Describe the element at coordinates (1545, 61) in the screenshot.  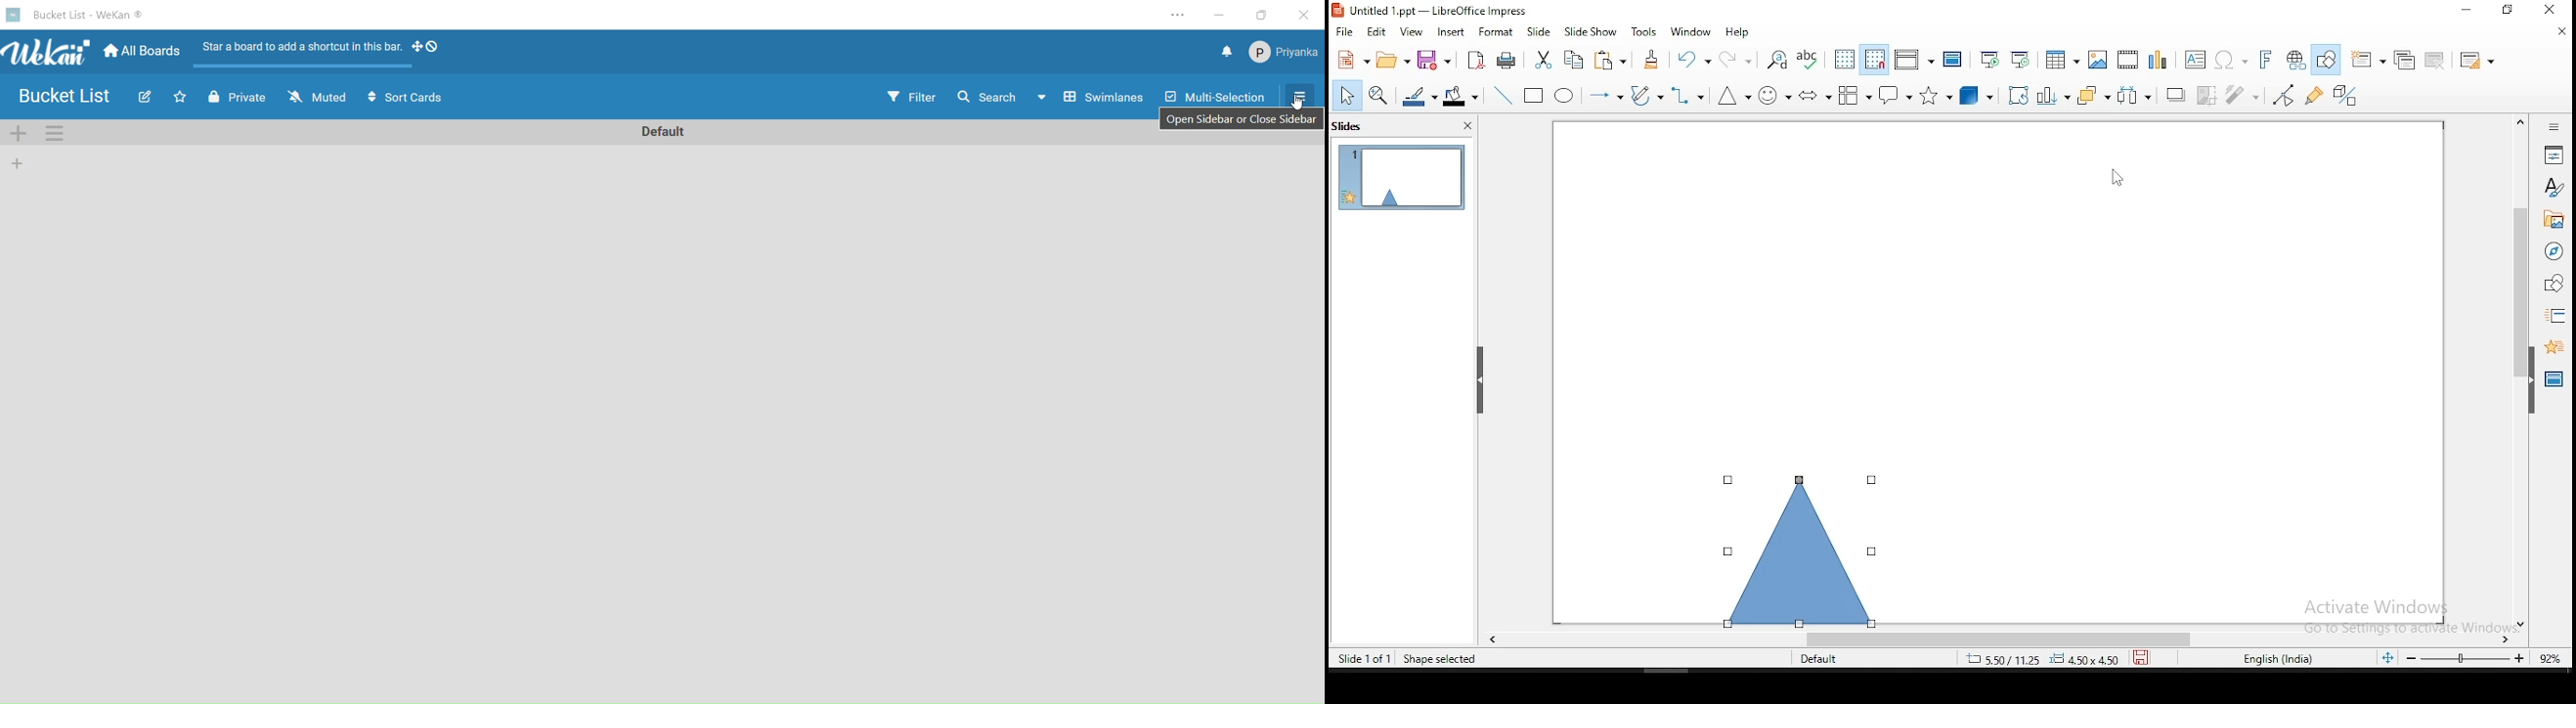
I see `cut` at that location.